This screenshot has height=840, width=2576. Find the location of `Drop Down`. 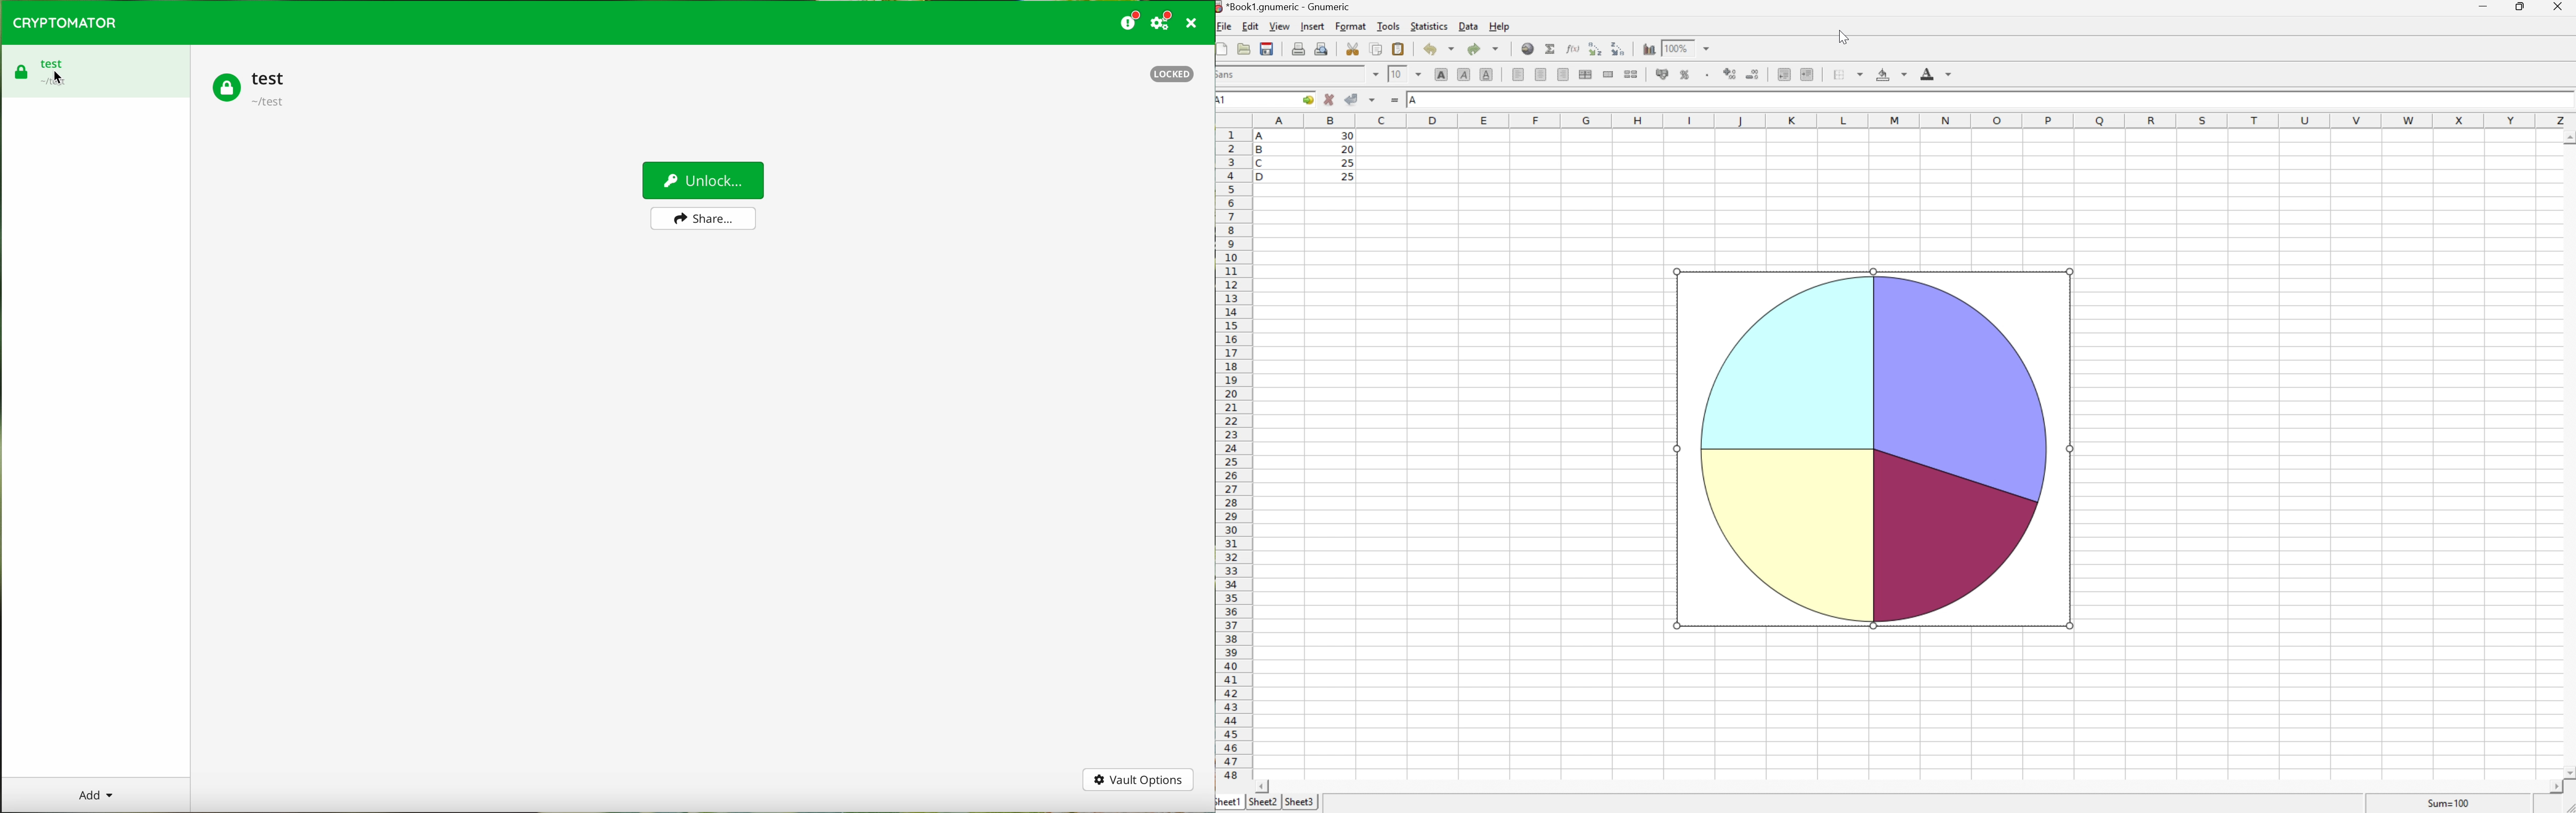

Drop Down is located at coordinates (1710, 47).